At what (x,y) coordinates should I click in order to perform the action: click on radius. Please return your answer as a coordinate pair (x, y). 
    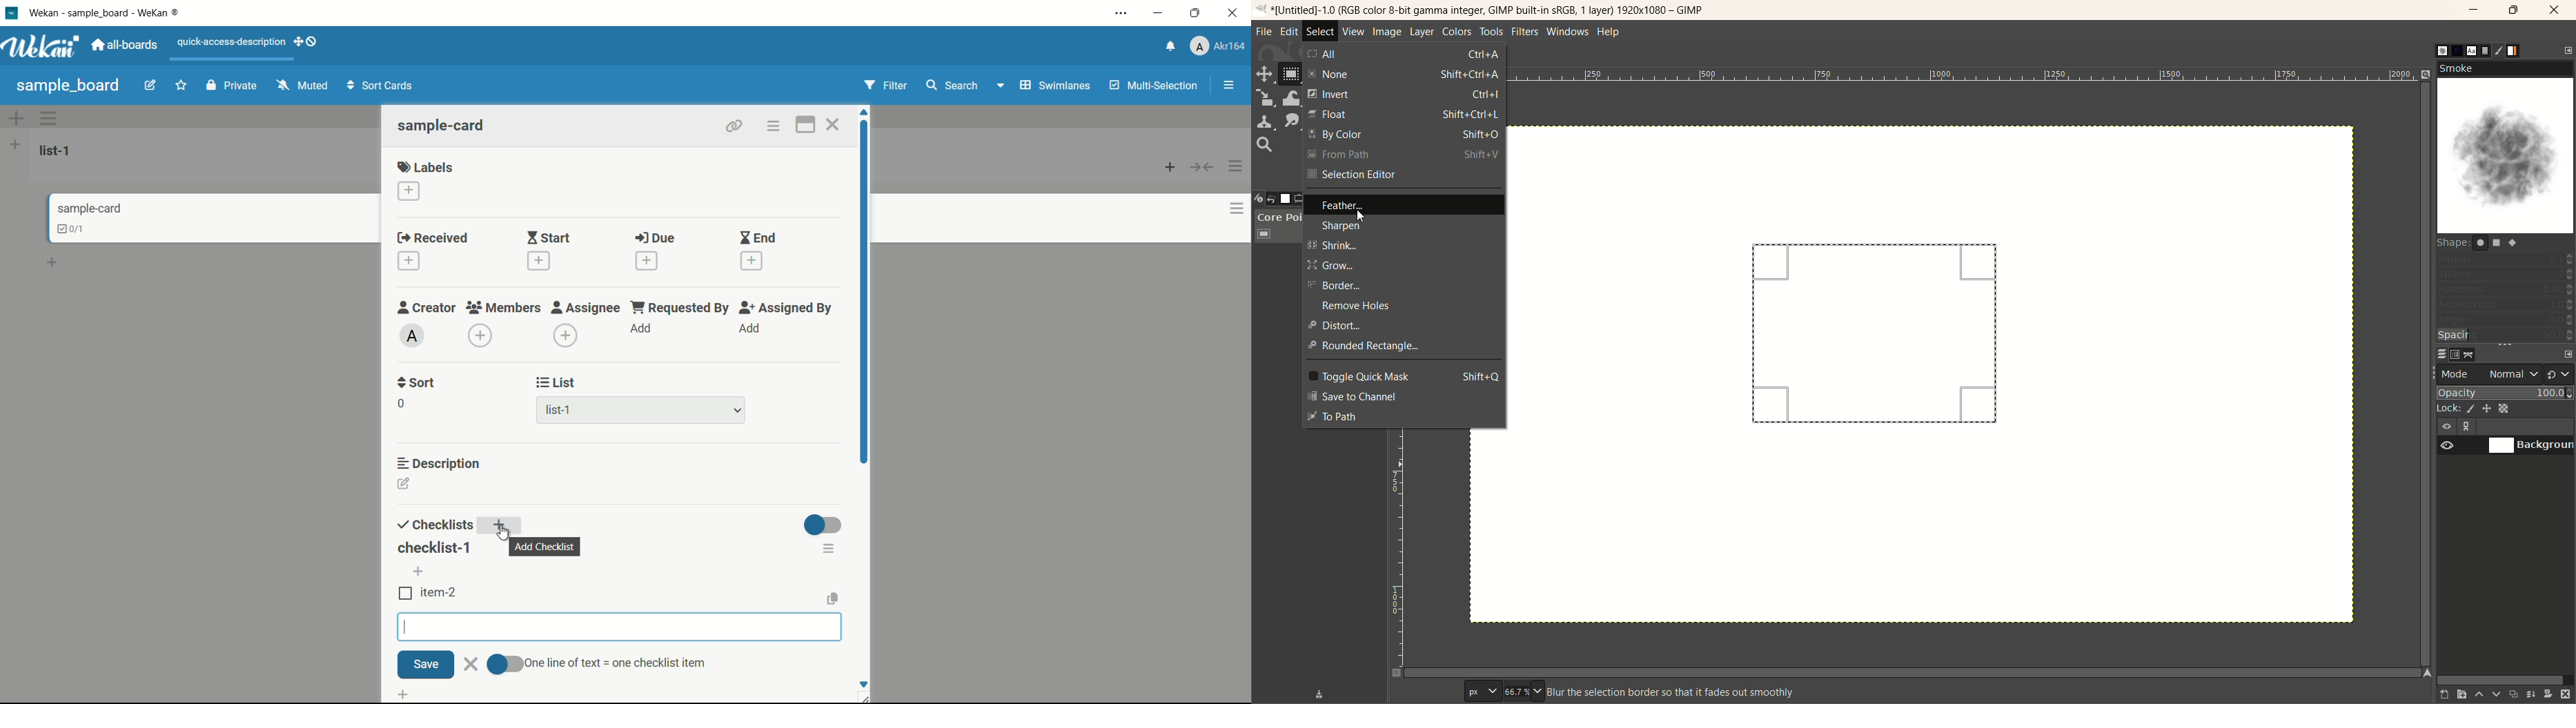
    Looking at the image, I should click on (2505, 260).